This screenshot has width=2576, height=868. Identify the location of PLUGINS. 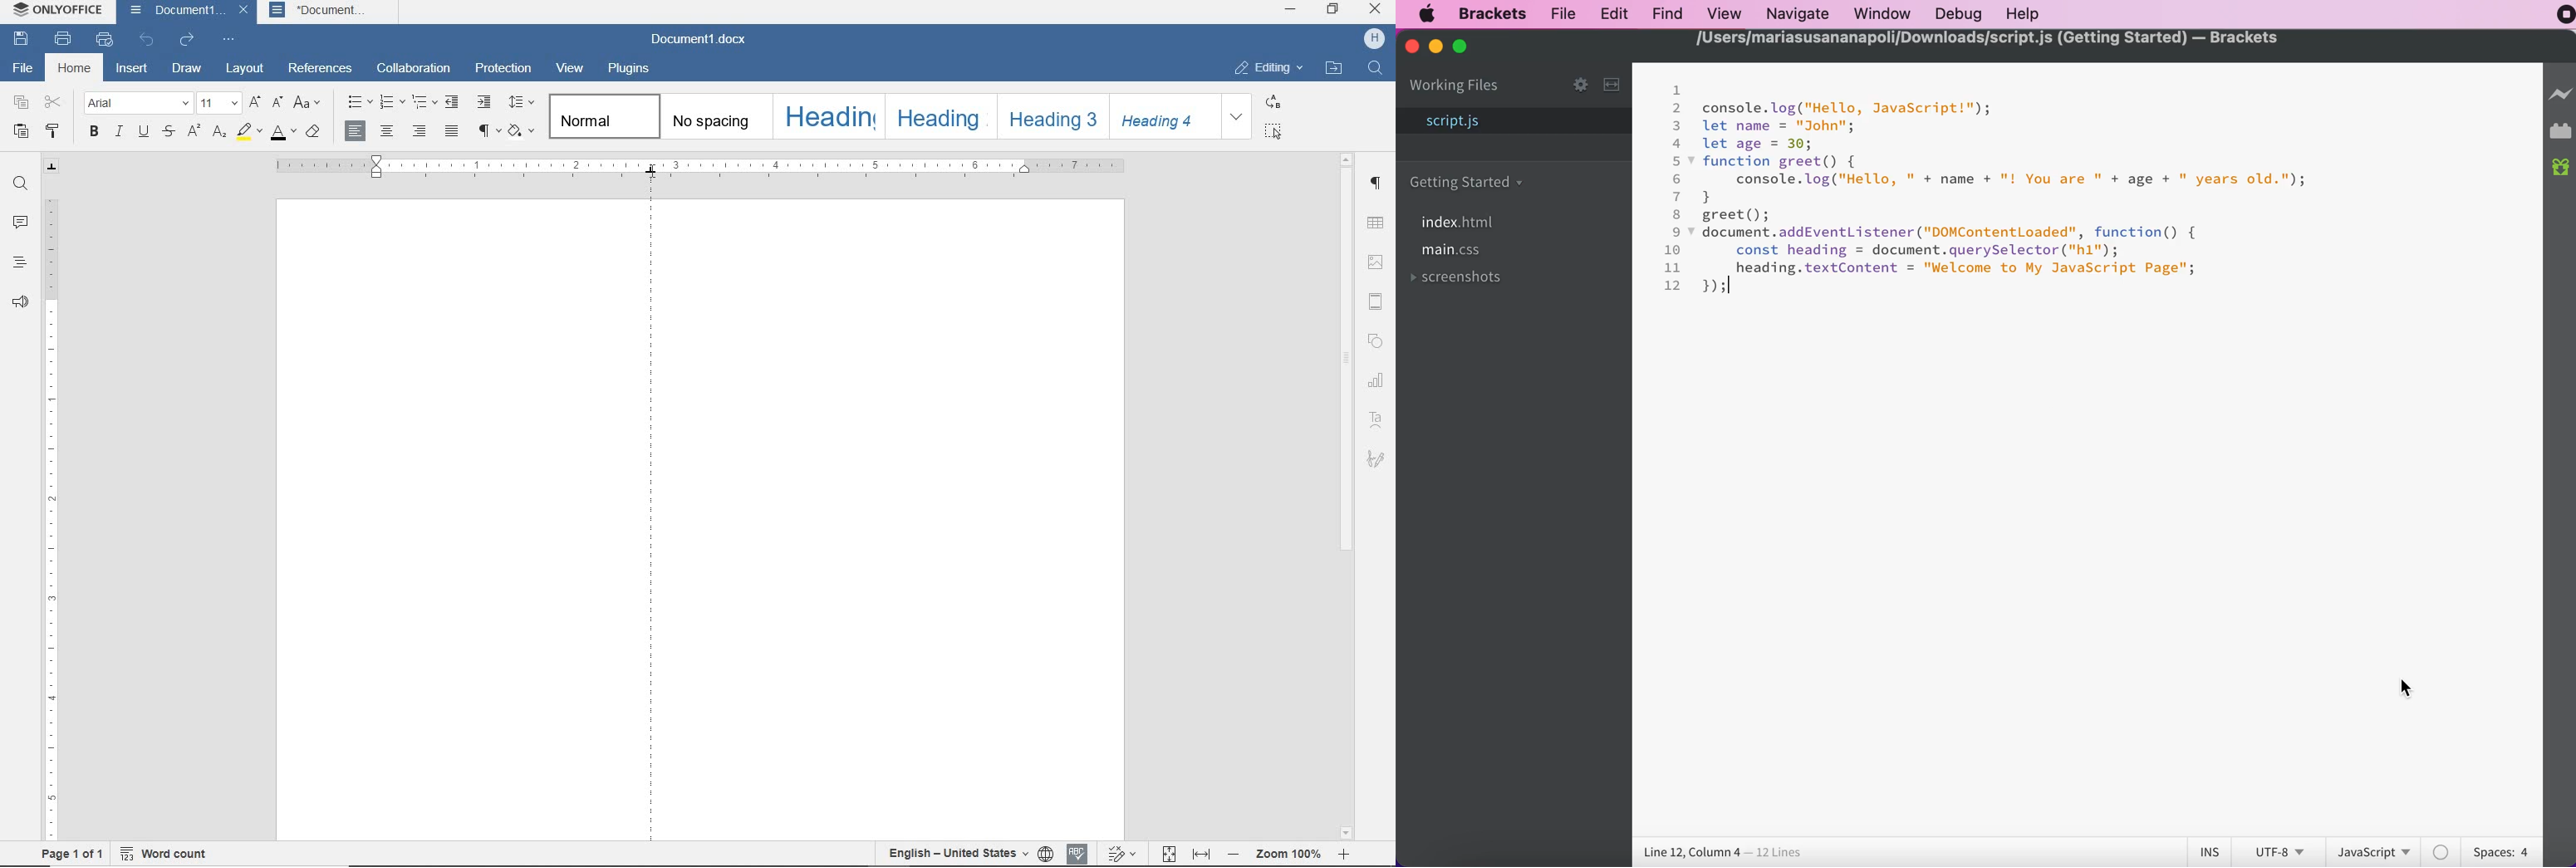
(631, 69).